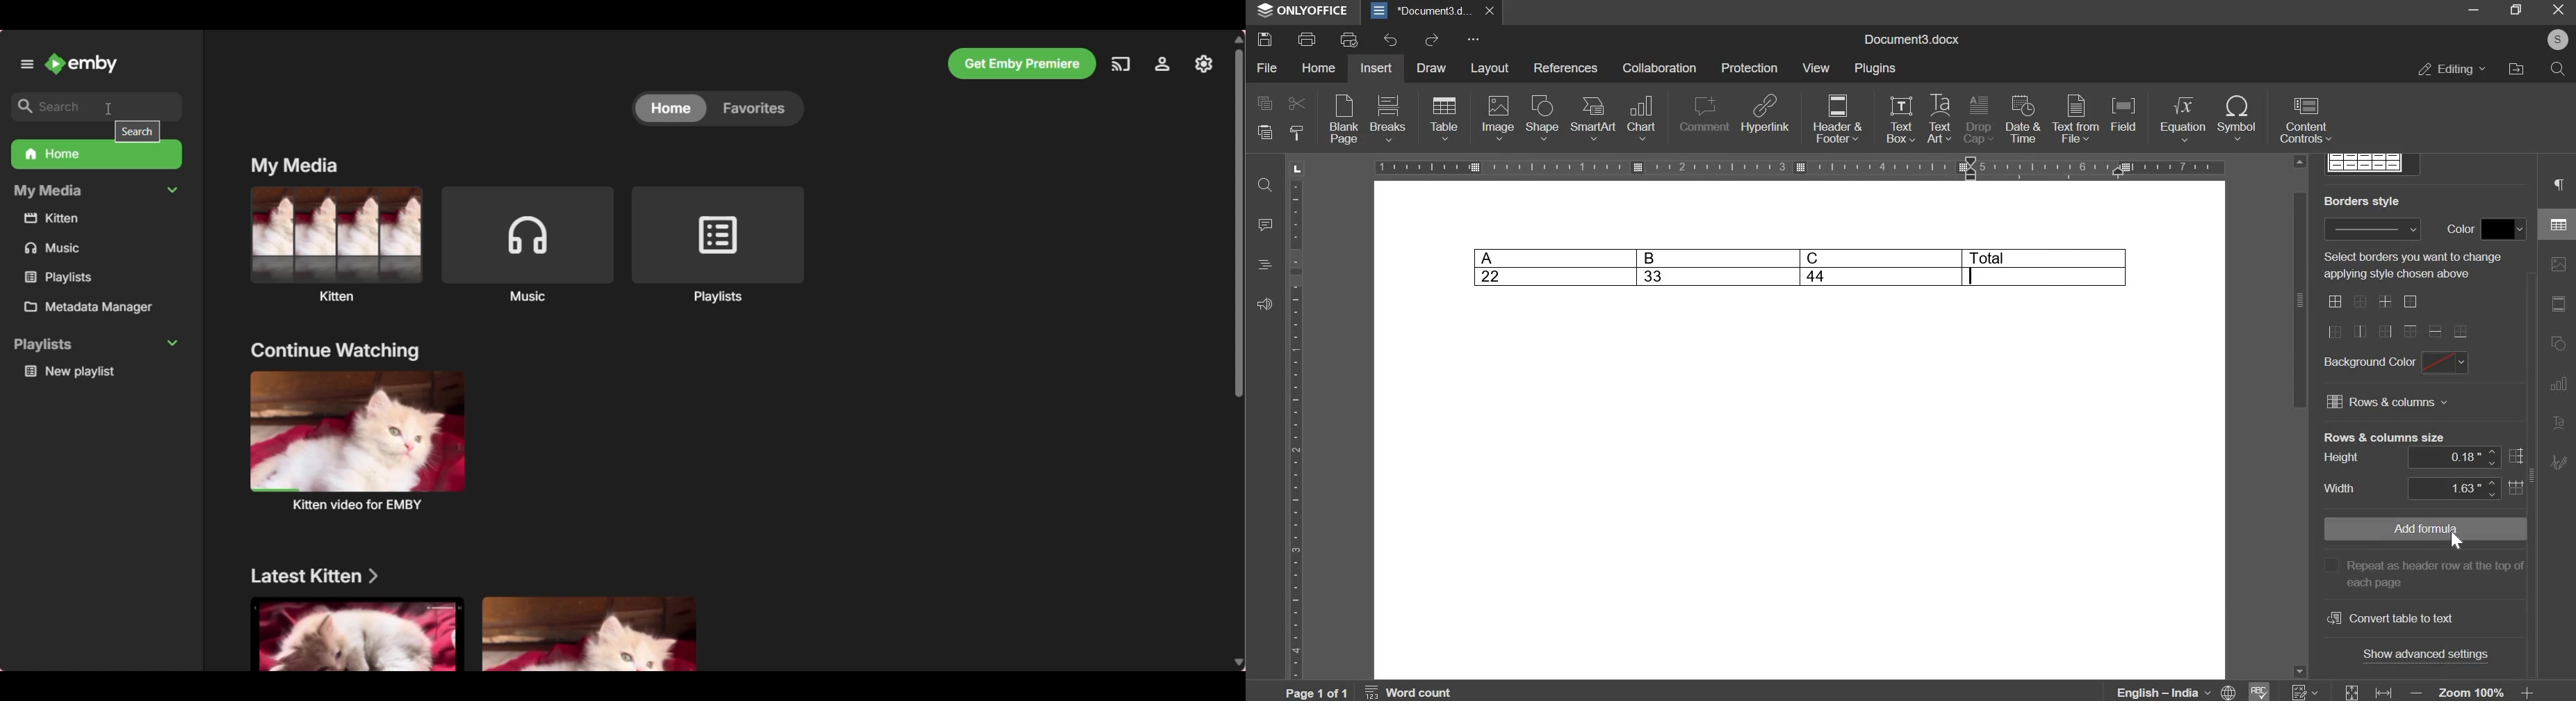  Describe the element at coordinates (1306, 38) in the screenshot. I see `print` at that location.